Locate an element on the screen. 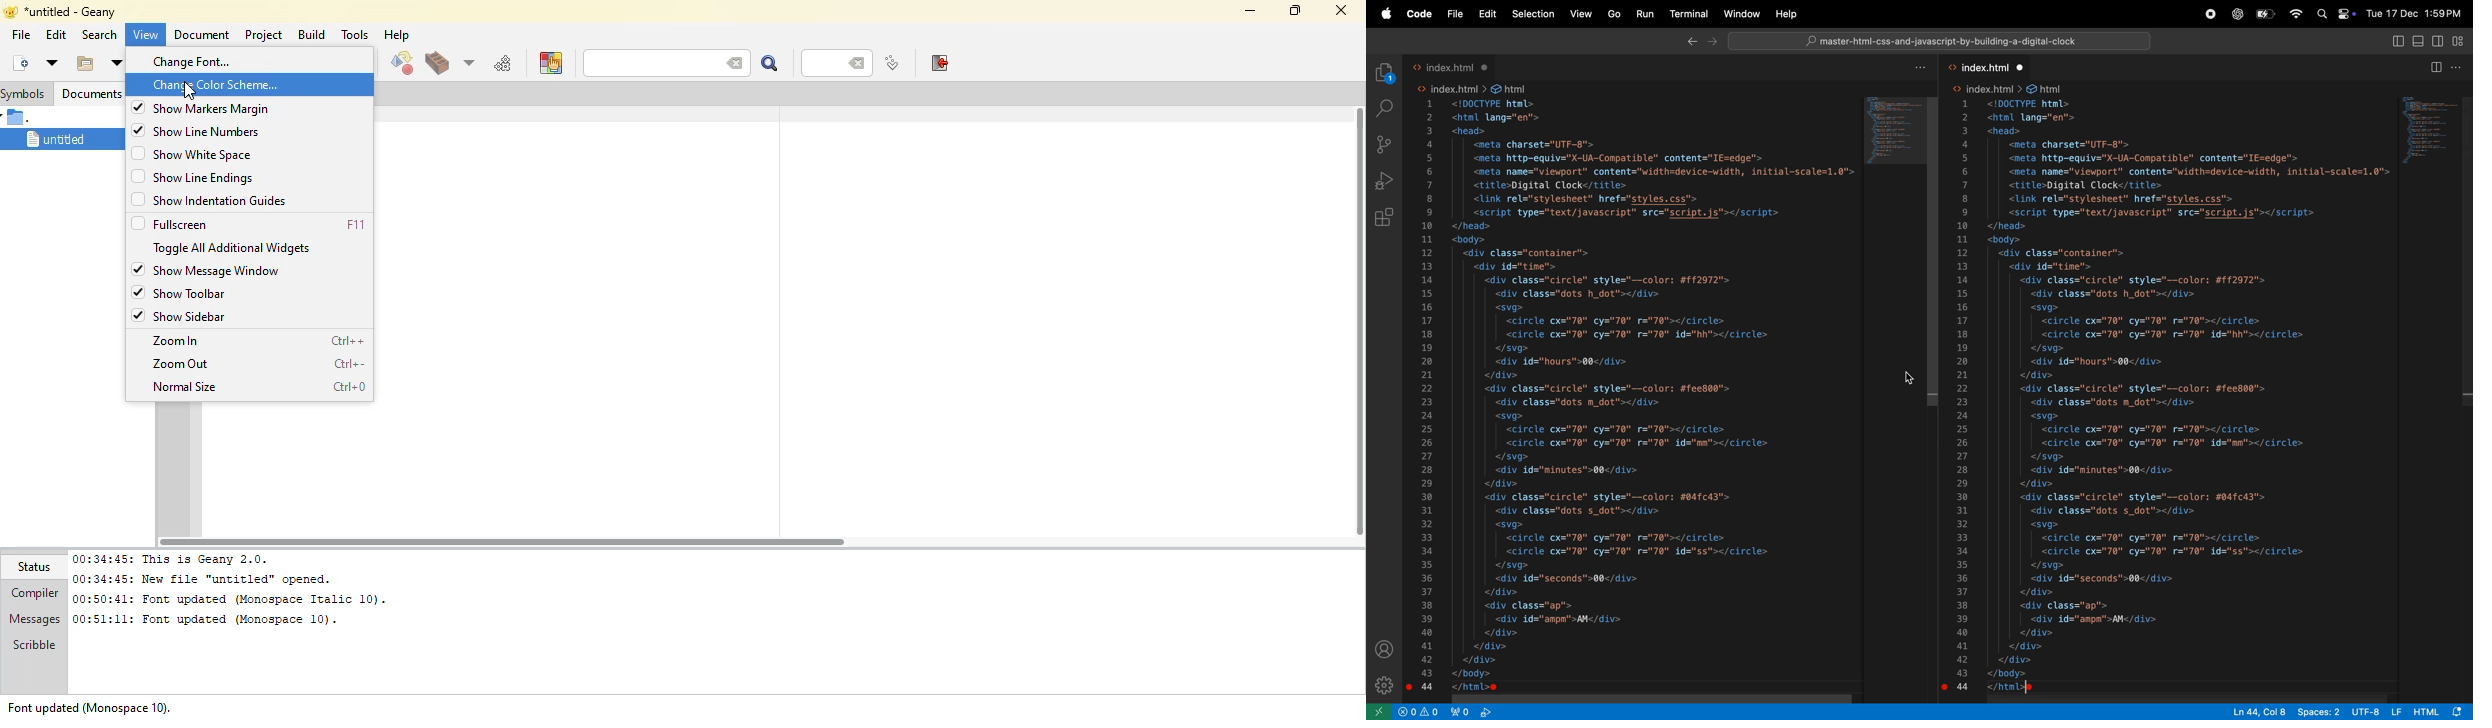 This screenshot has height=728, width=2492. options is located at coordinates (2458, 69).